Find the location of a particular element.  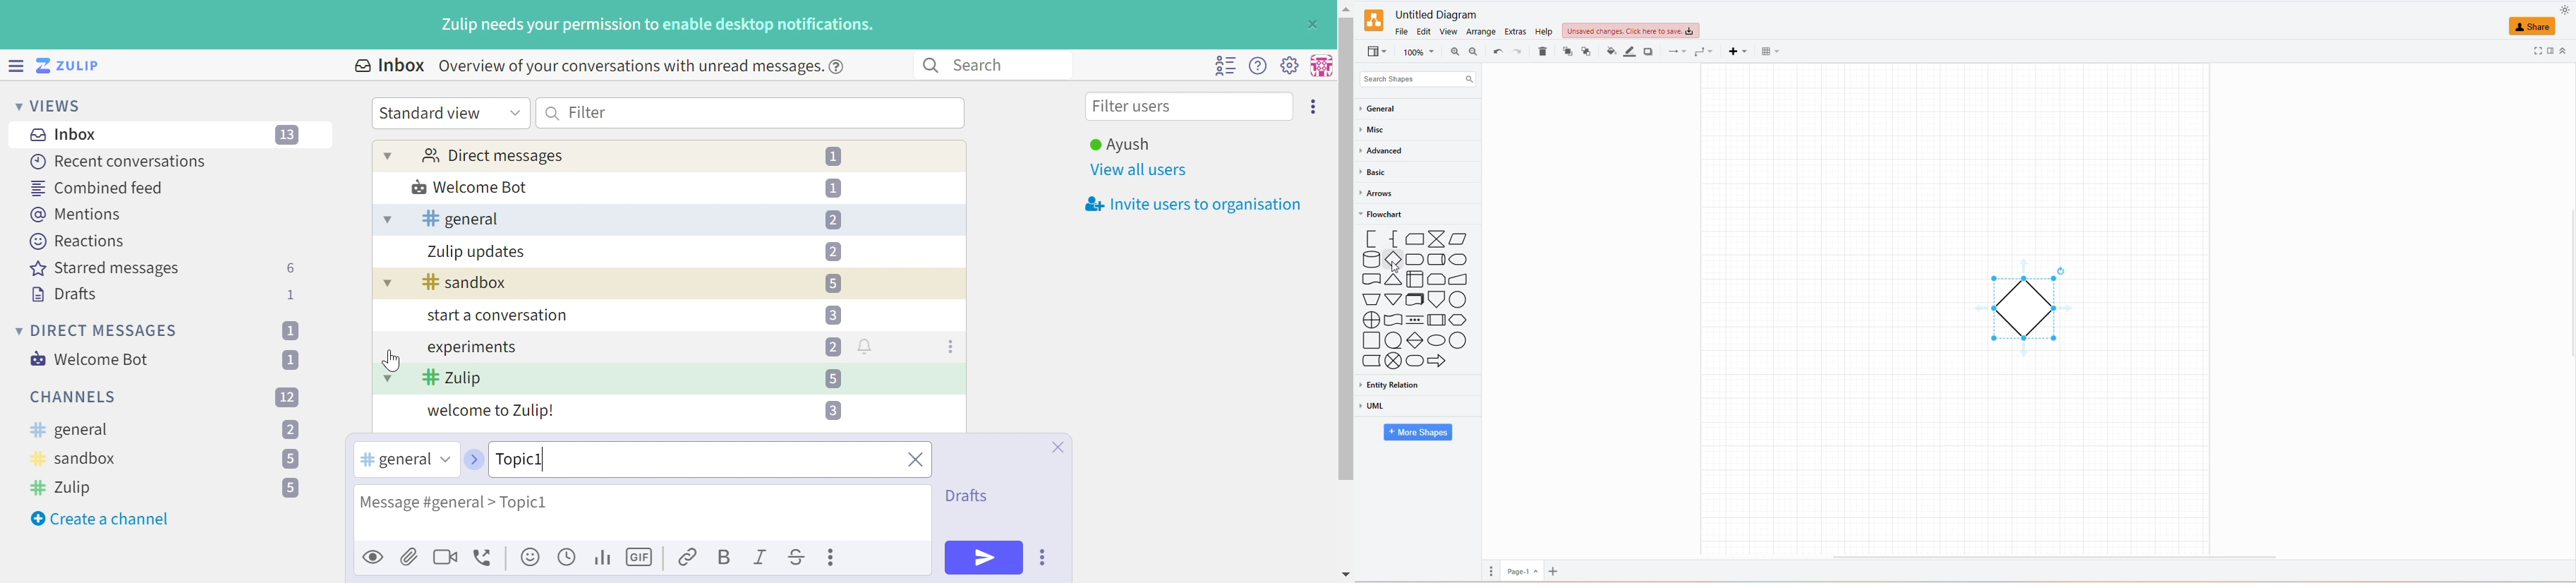

GIF is located at coordinates (641, 558).